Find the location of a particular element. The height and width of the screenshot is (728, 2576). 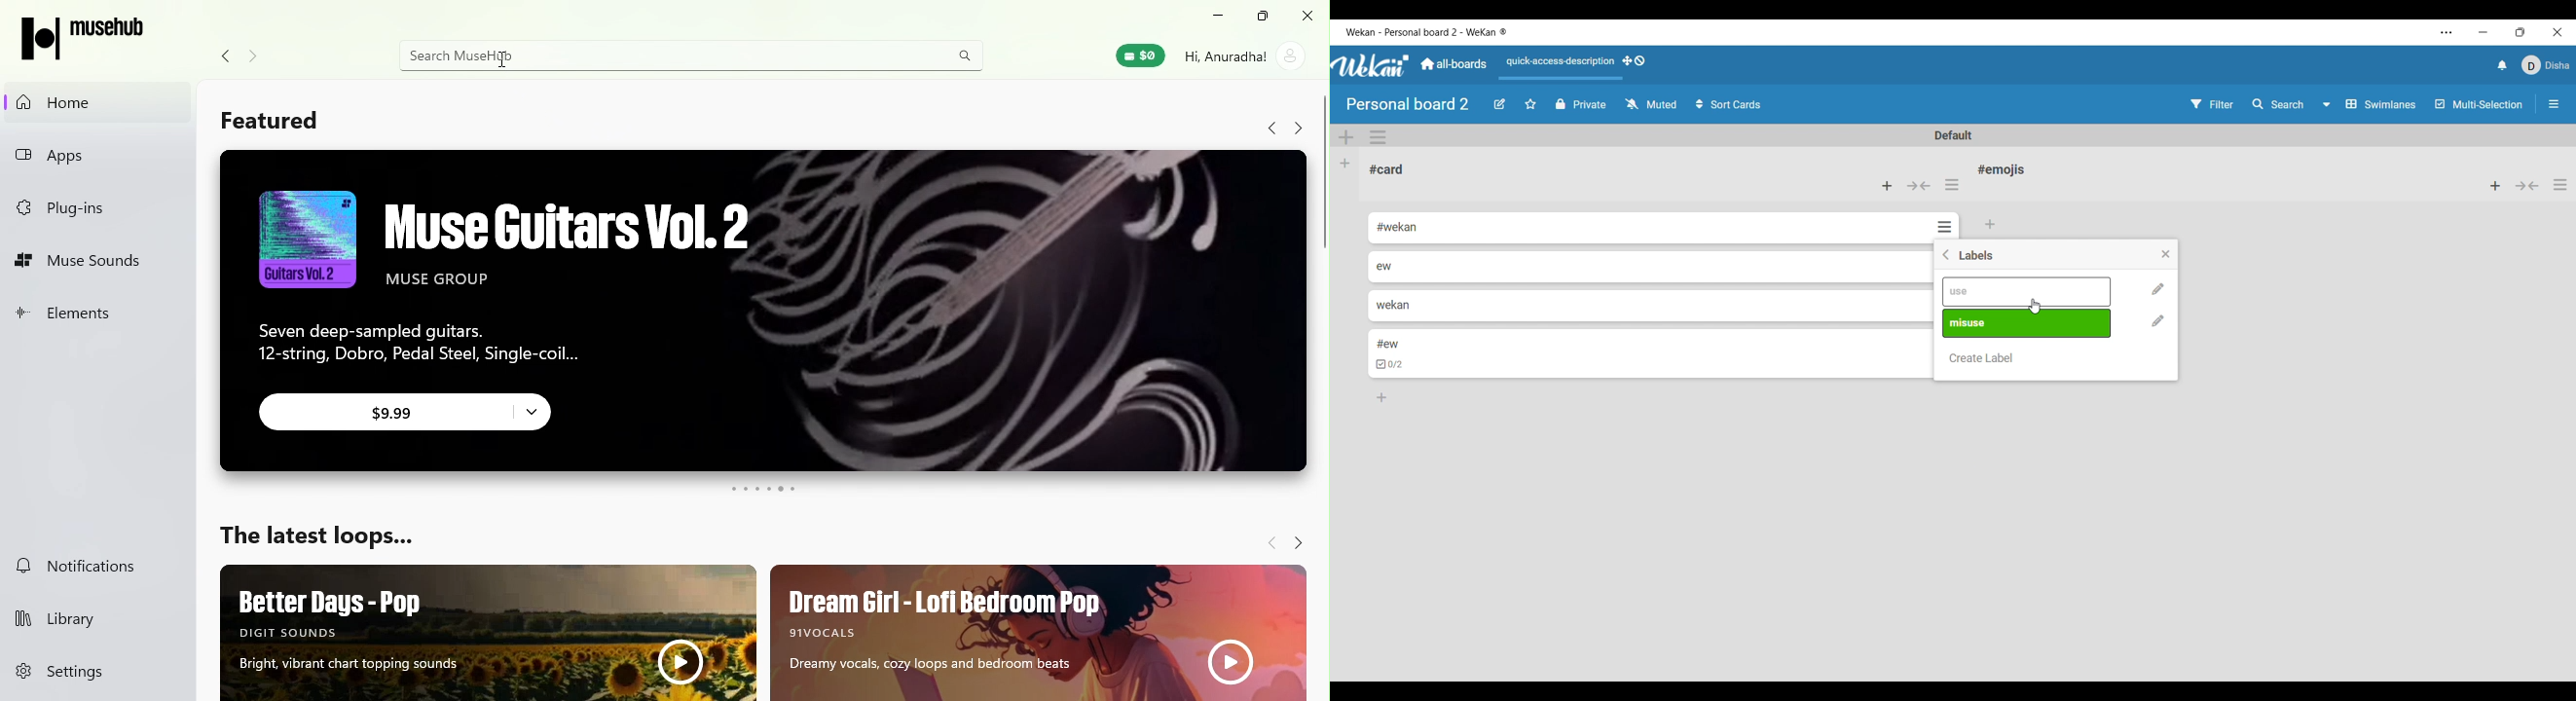

Minimize is located at coordinates (2483, 32).